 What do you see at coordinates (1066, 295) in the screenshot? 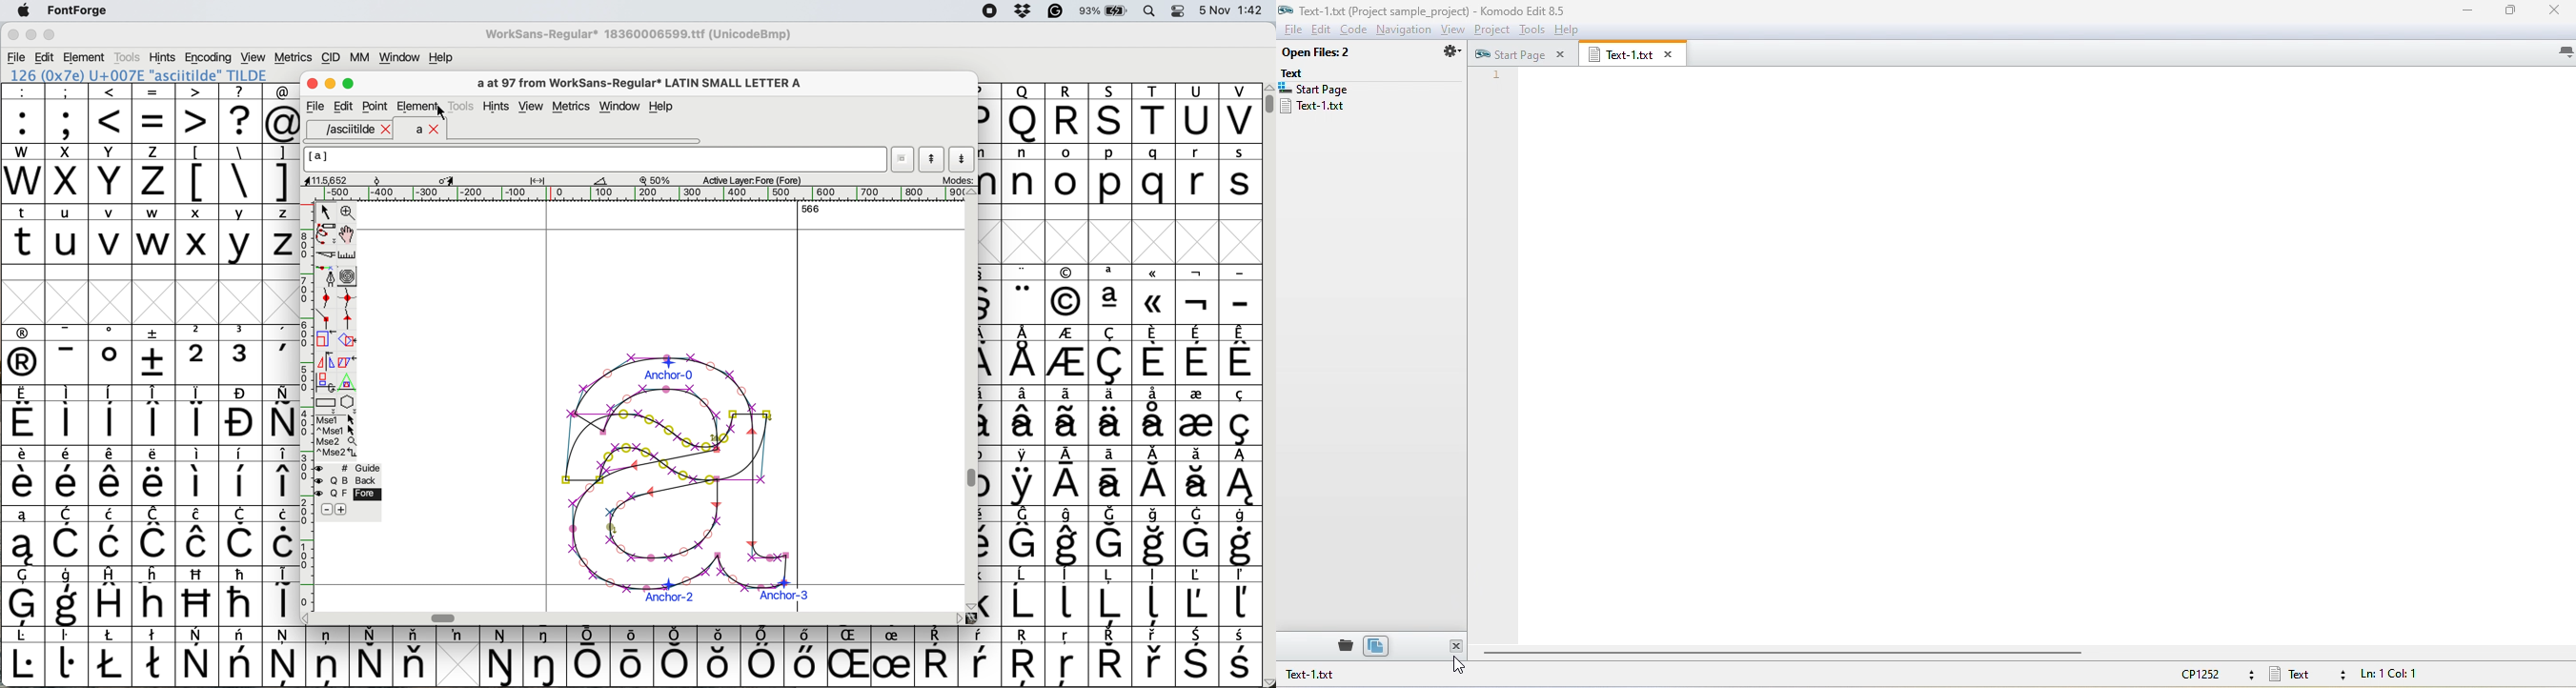
I see `` at bounding box center [1066, 295].